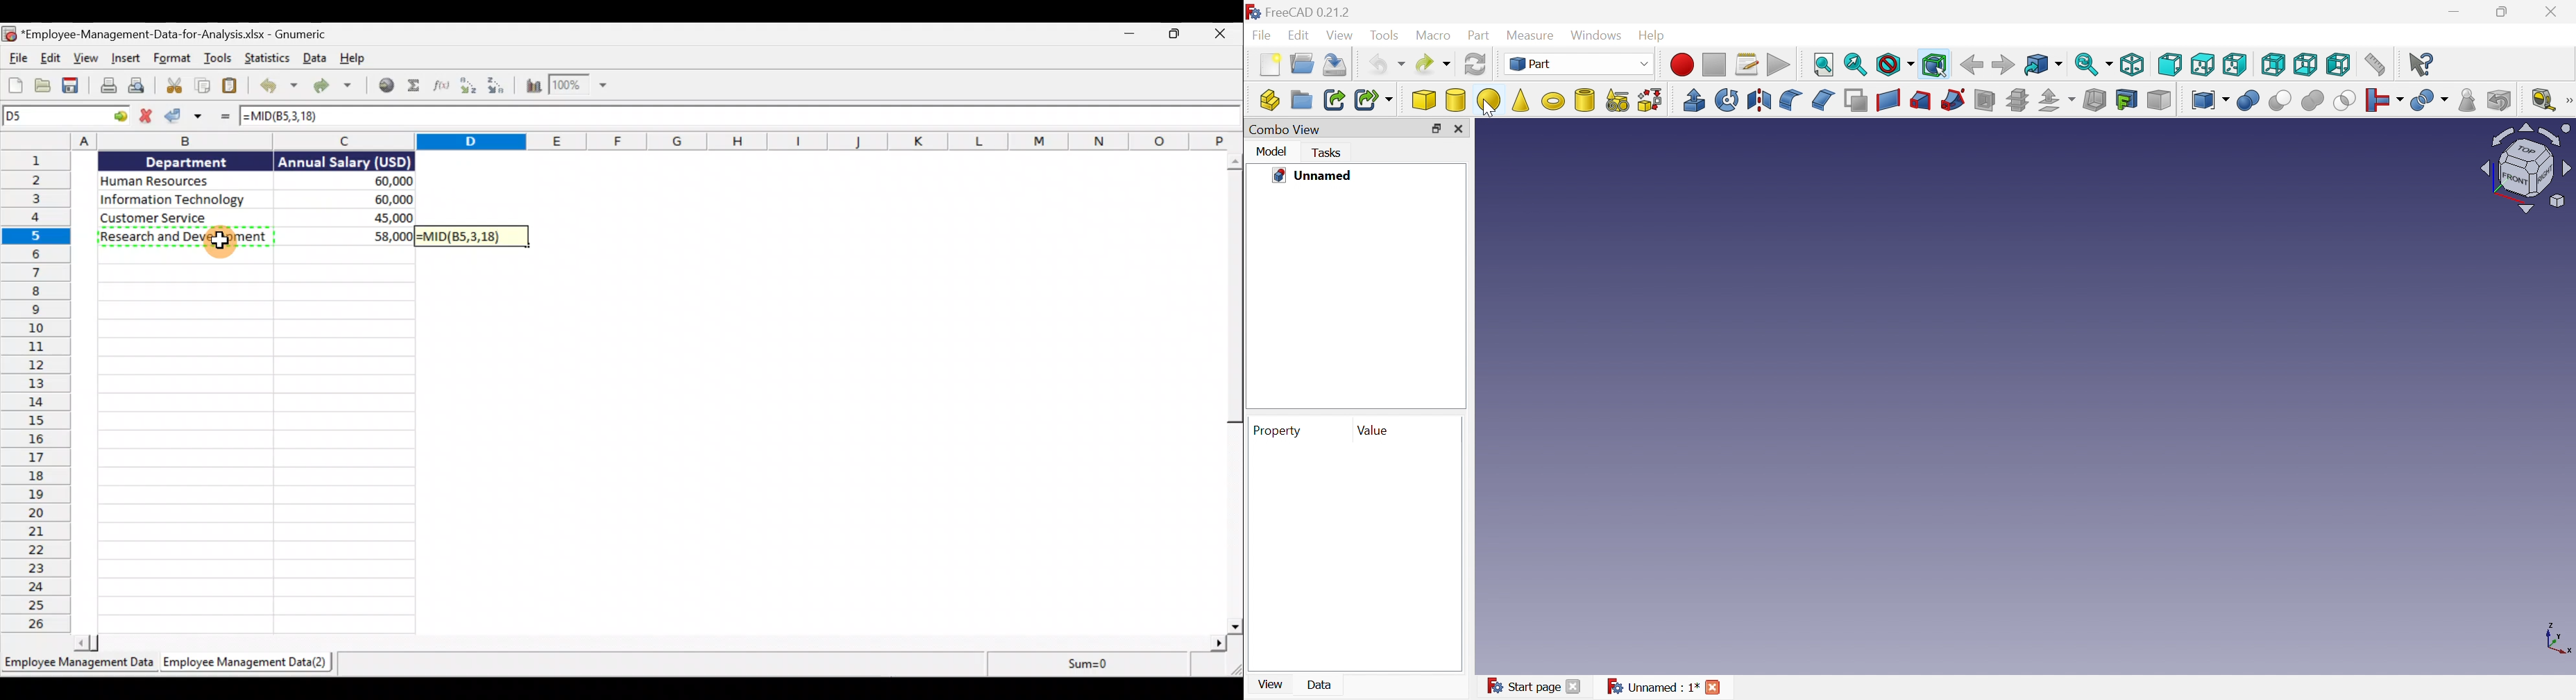  Describe the element at coordinates (127, 58) in the screenshot. I see `Insert` at that location.